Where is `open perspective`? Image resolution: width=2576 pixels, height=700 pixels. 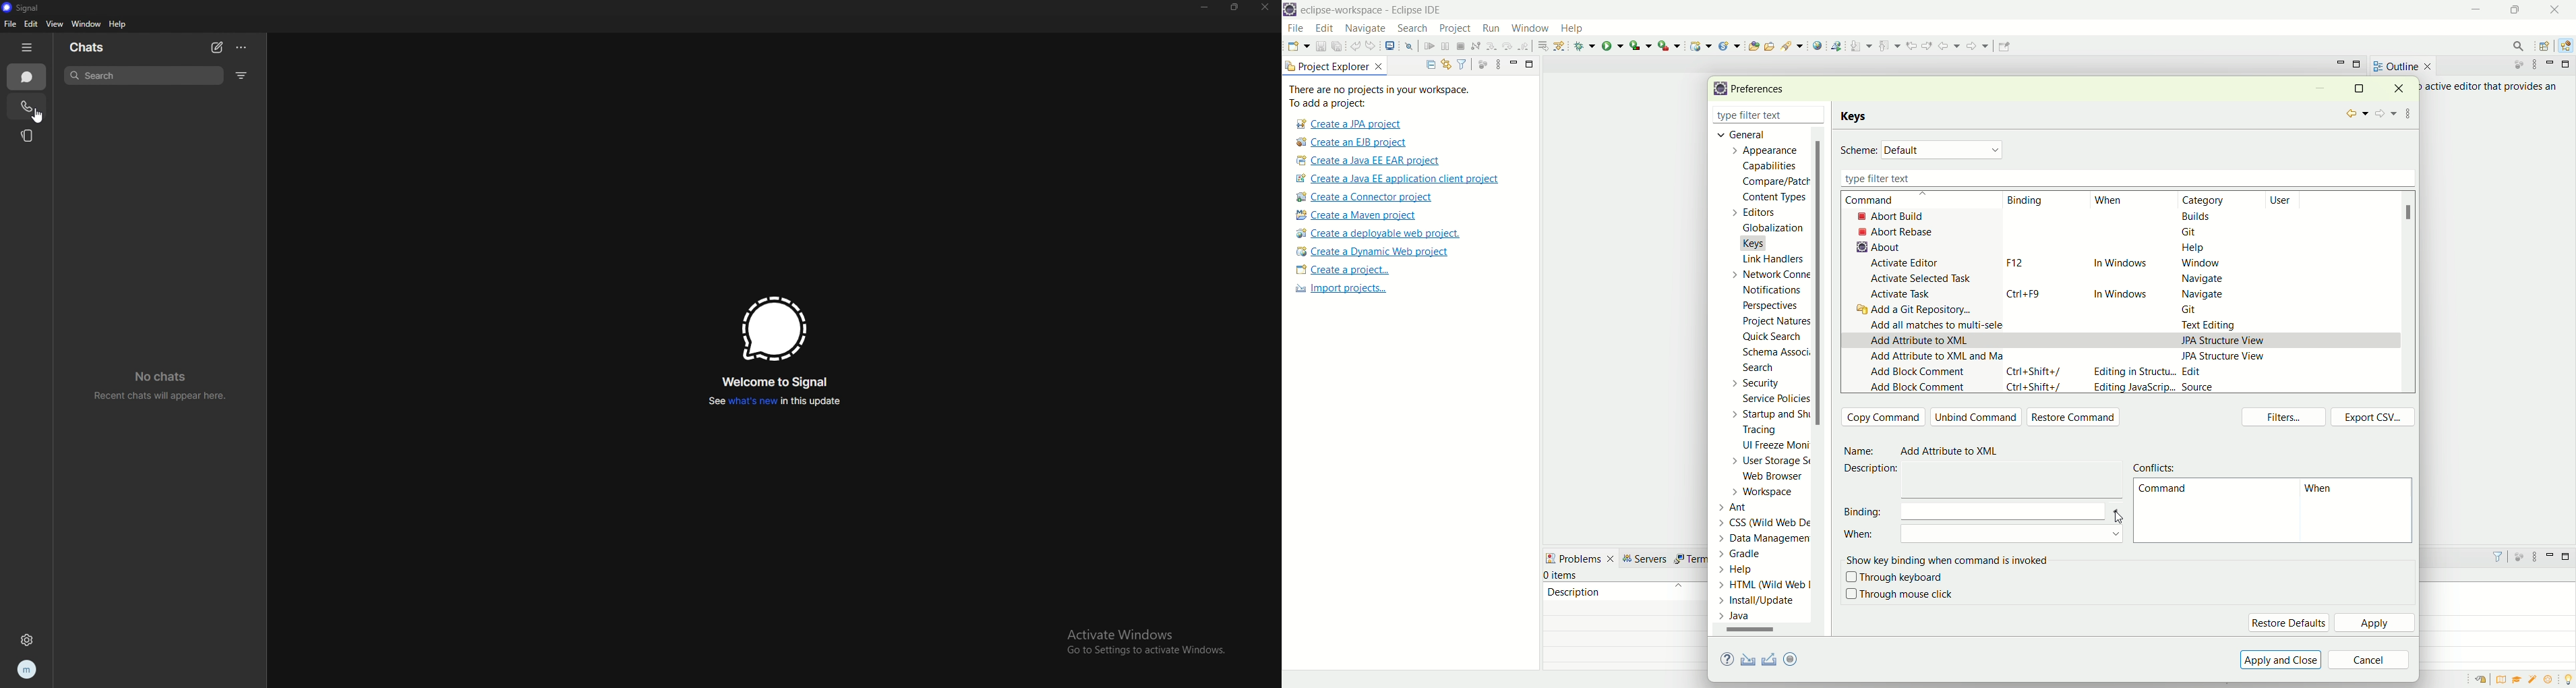 open perspective is located at coordinates (2546, 47).